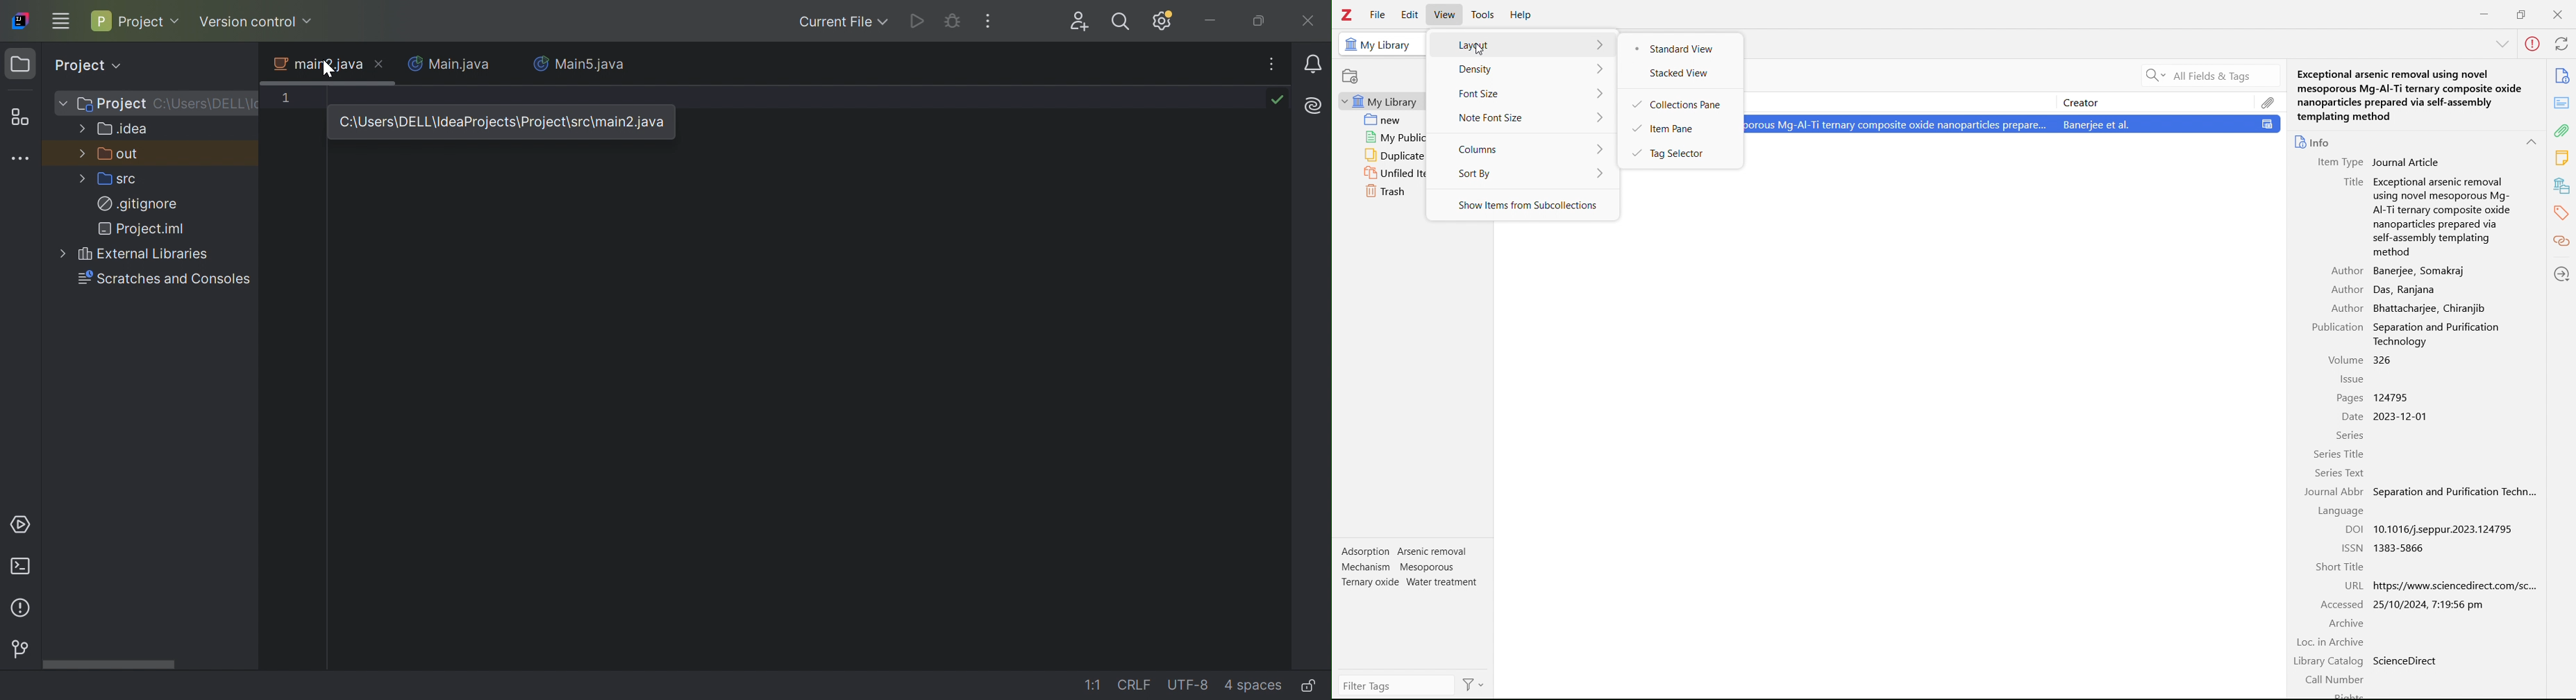 The width and height of the screenshot is (2576, 700). I want to click on Date, so click(2352, 417).